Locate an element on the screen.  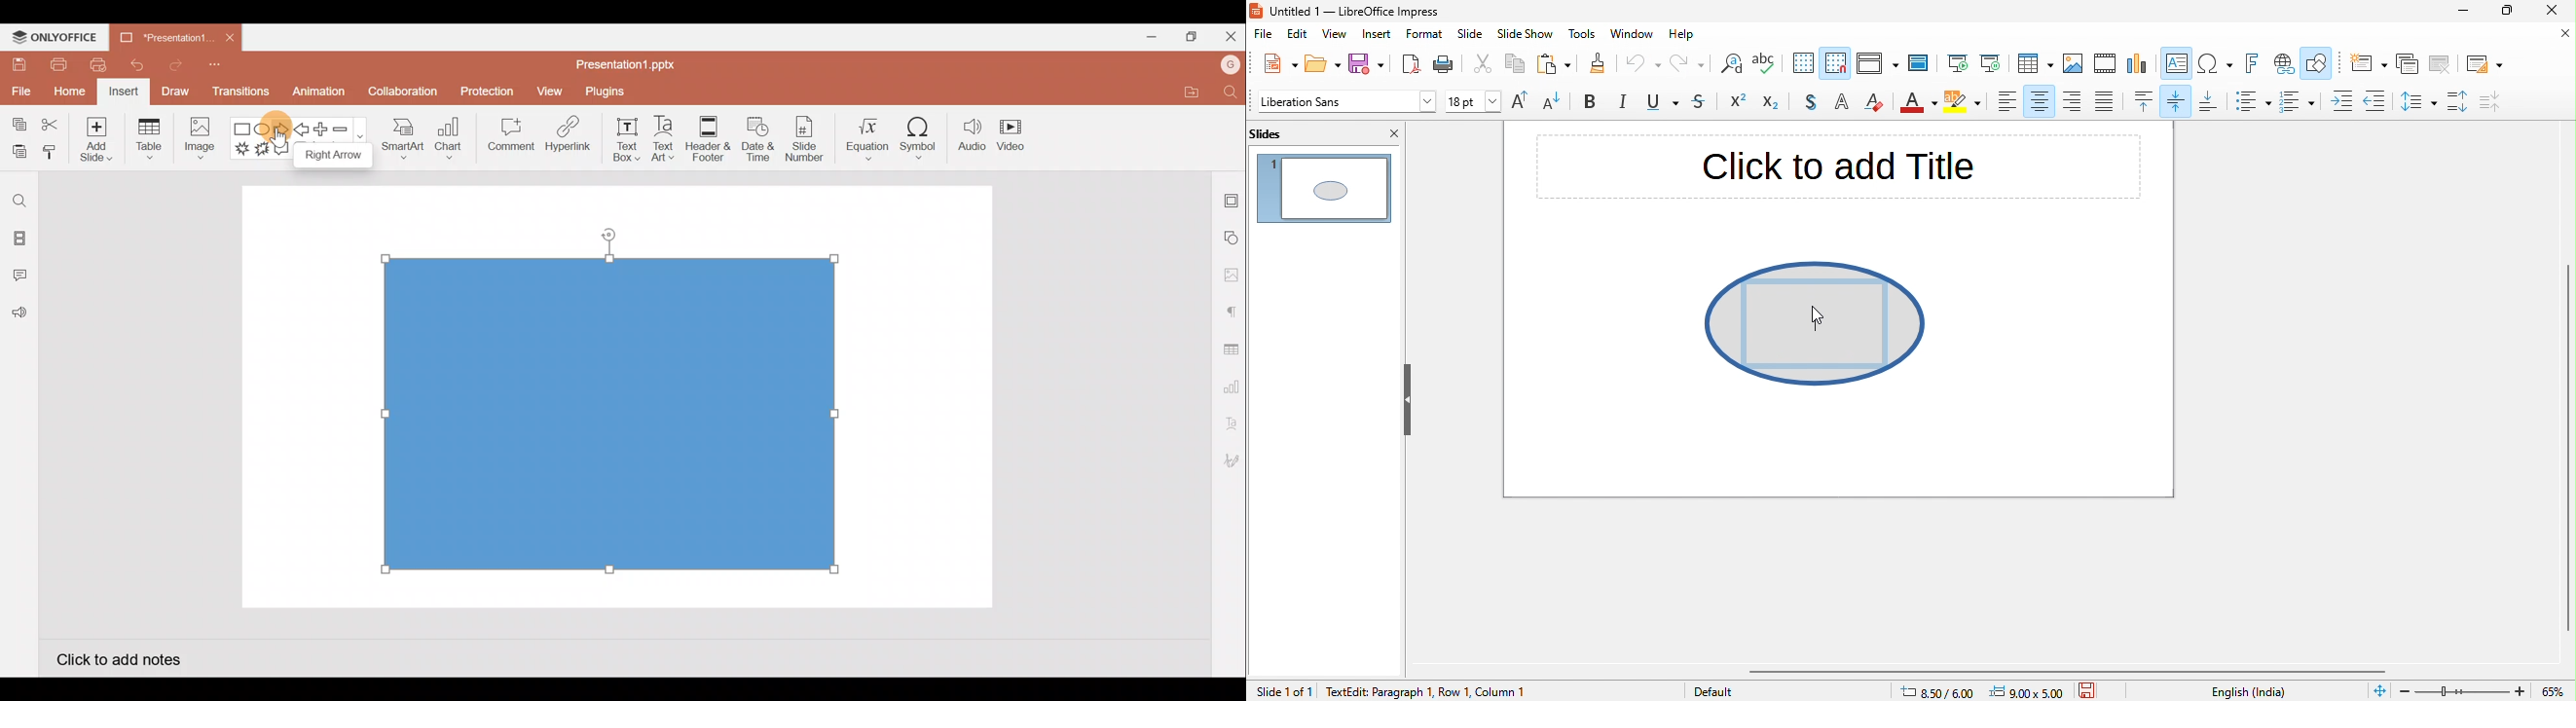
delete slide is located at coordinates (2440, 64).